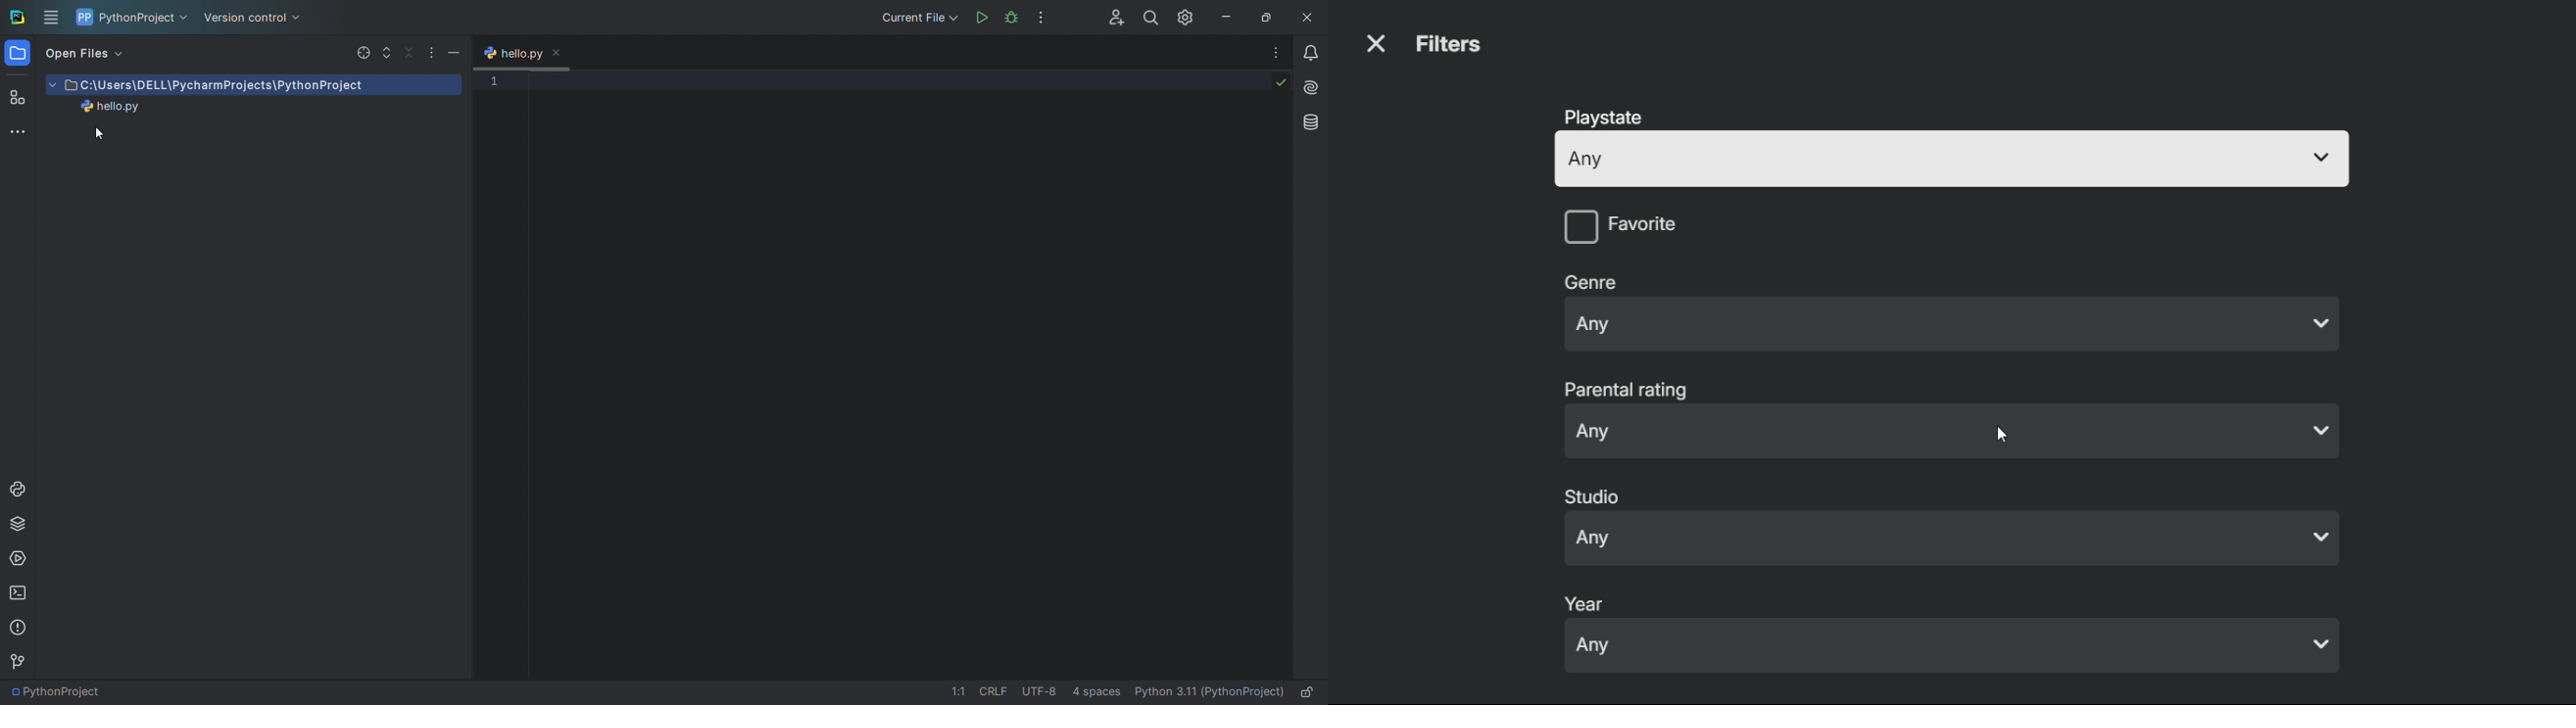  What do you see at coordinates (1449, 44) in the screenshot?
I see `filters` at bounding box center [1449, 44].